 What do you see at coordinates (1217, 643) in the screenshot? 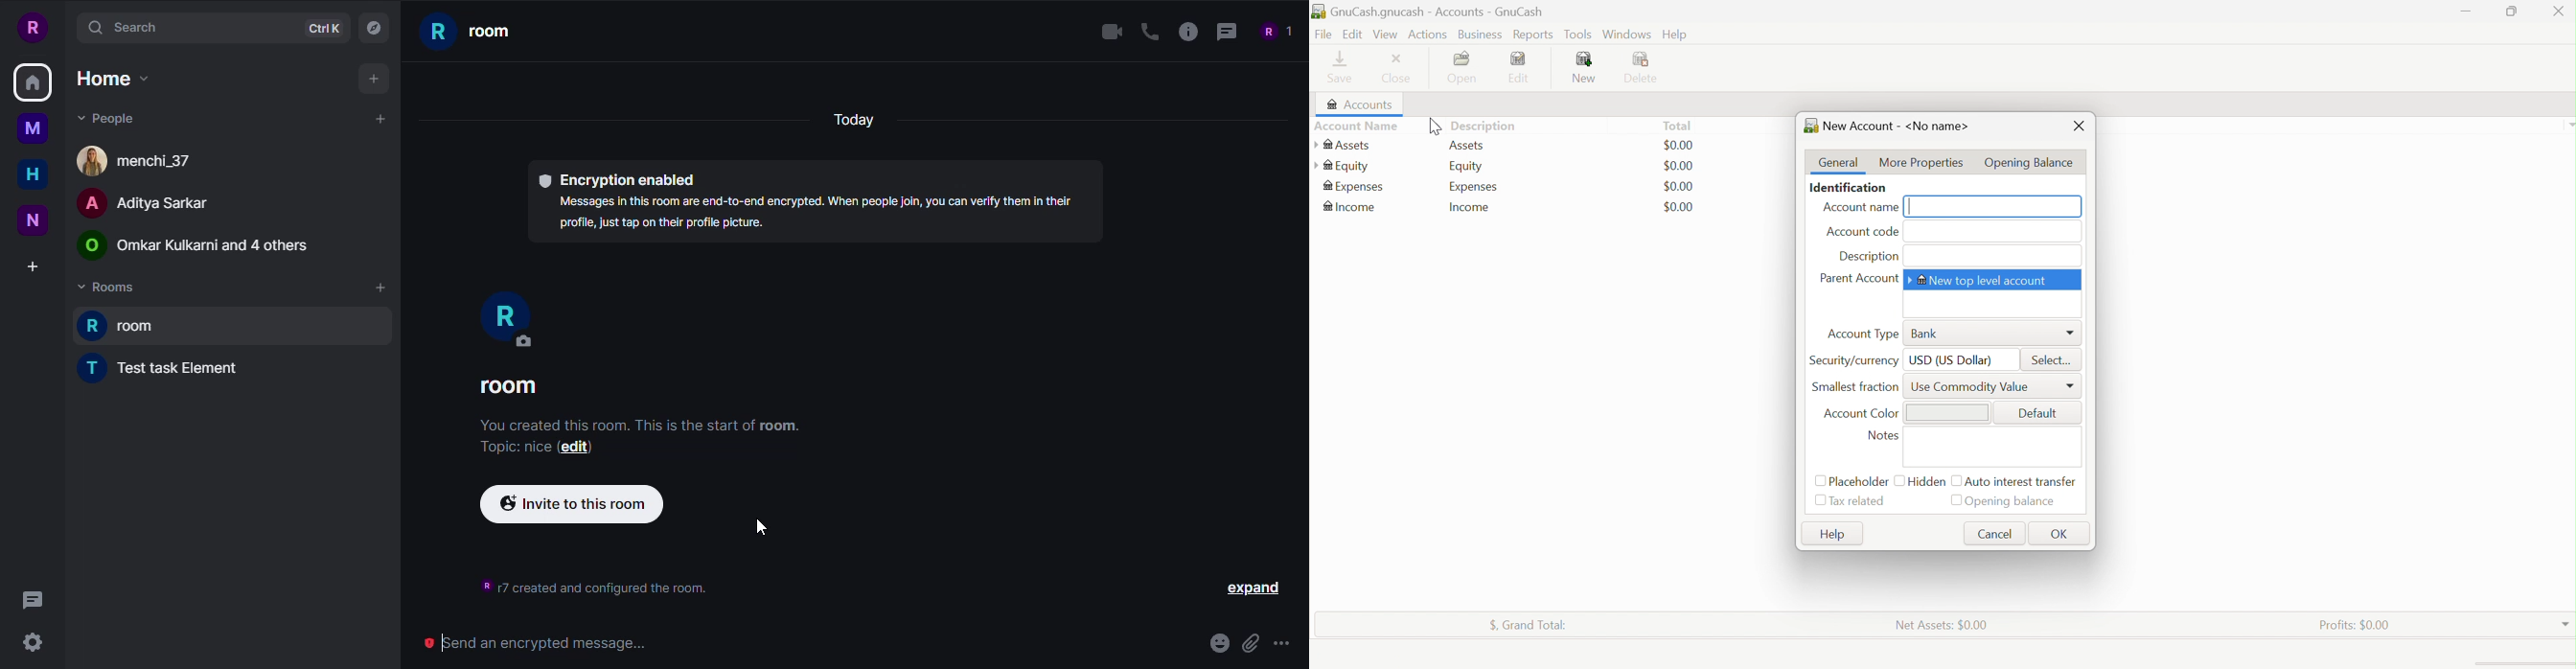
I see `emoji` at bounding box center [1217, 643].